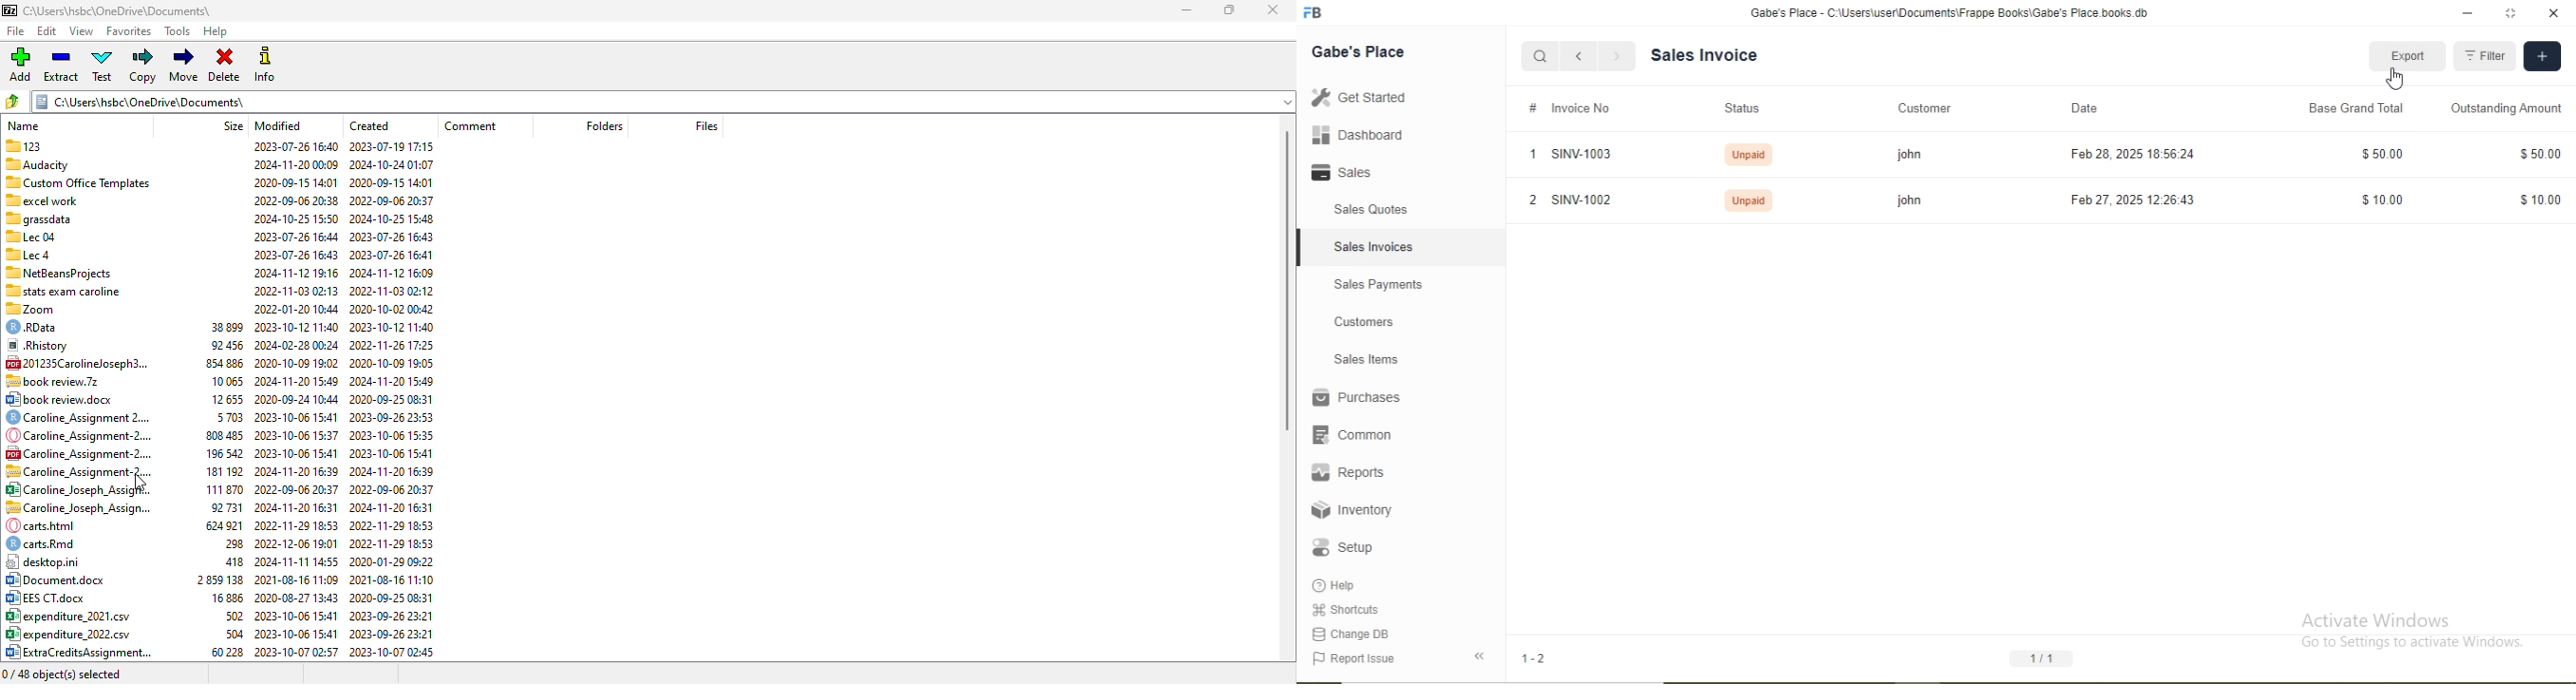  What do you see at coordinates (1347, 470) in the screenshot?
I see `Reports` at bounding box center [1347, 470].